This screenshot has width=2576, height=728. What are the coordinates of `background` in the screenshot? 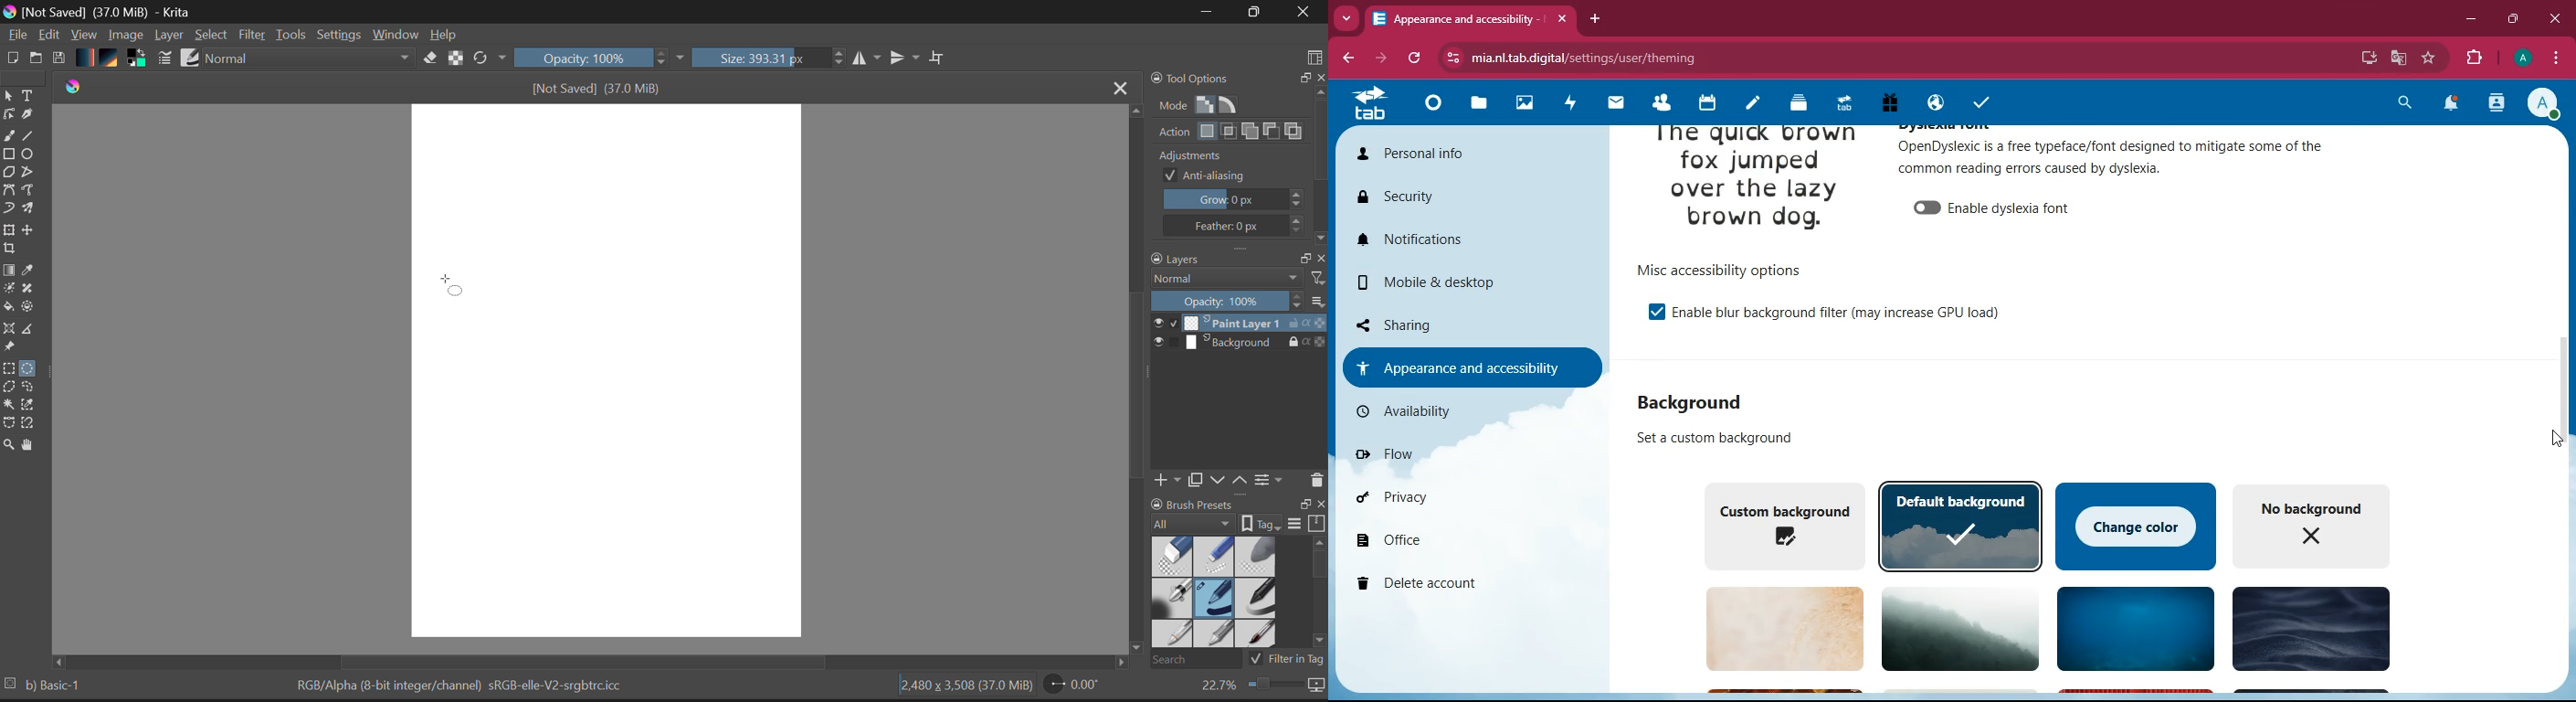 It's located at (1705, 401).